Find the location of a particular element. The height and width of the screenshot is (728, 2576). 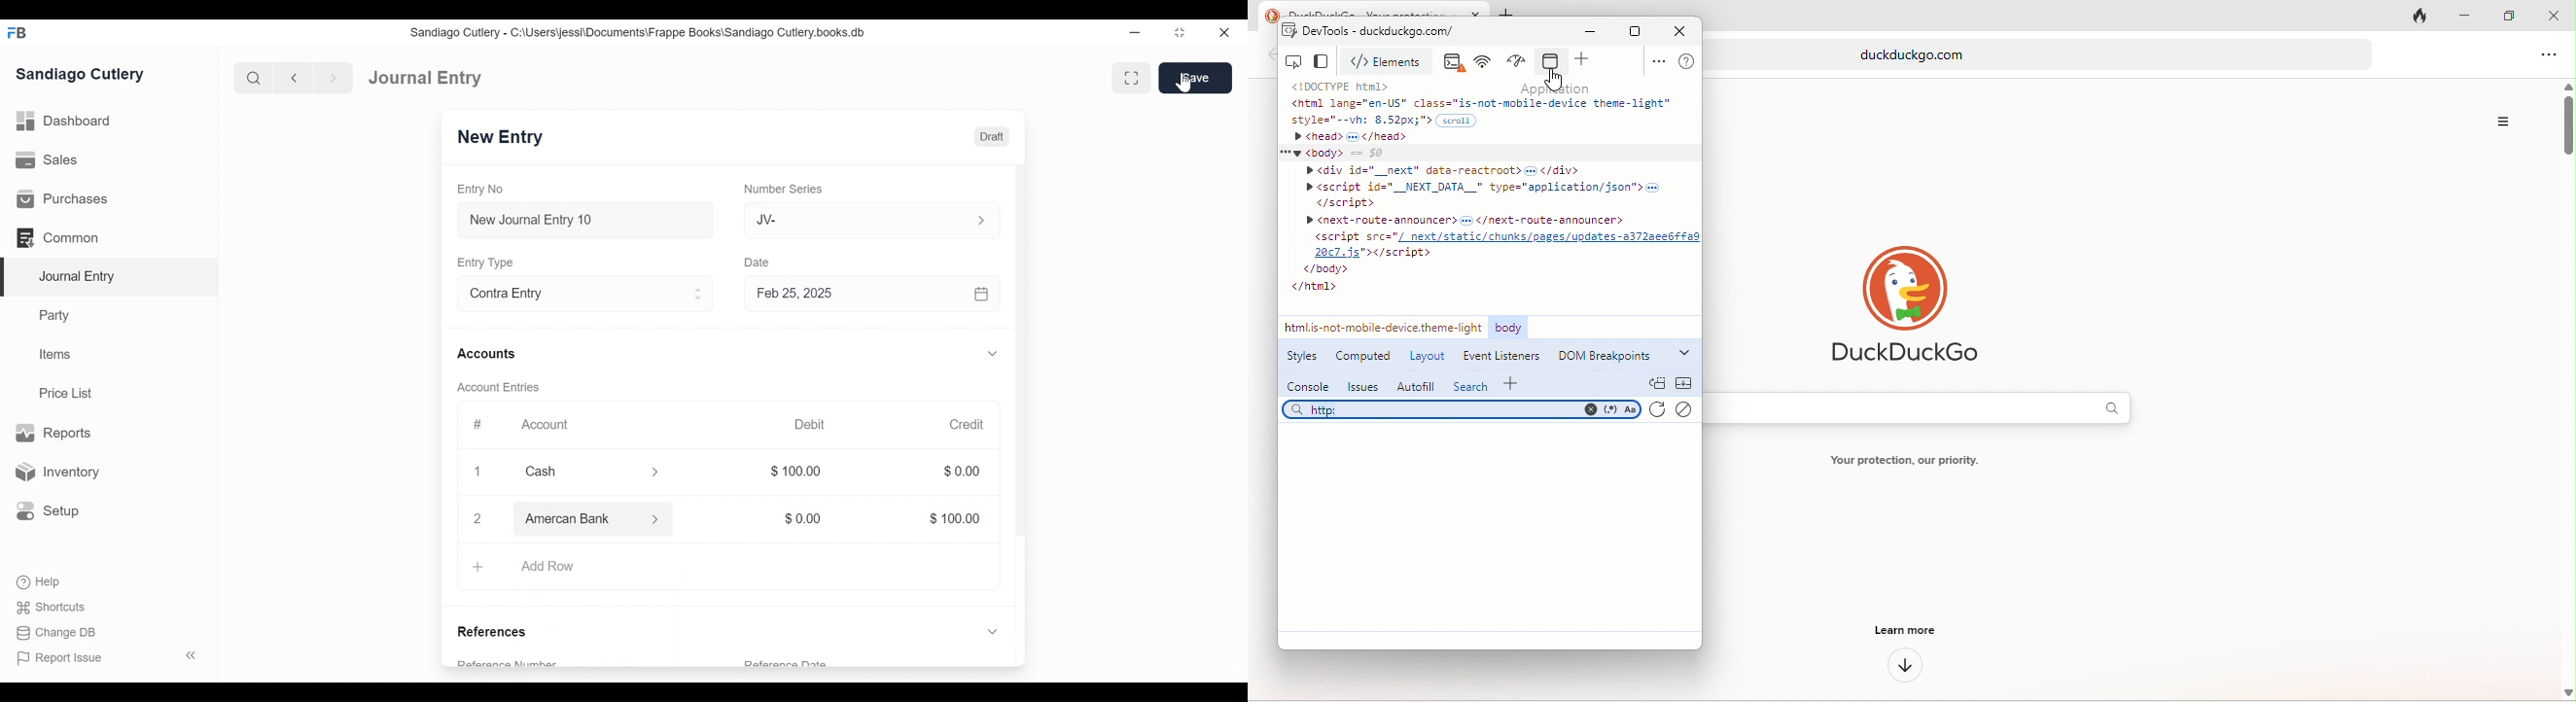

Add Row is located at coordinates (555, 564).